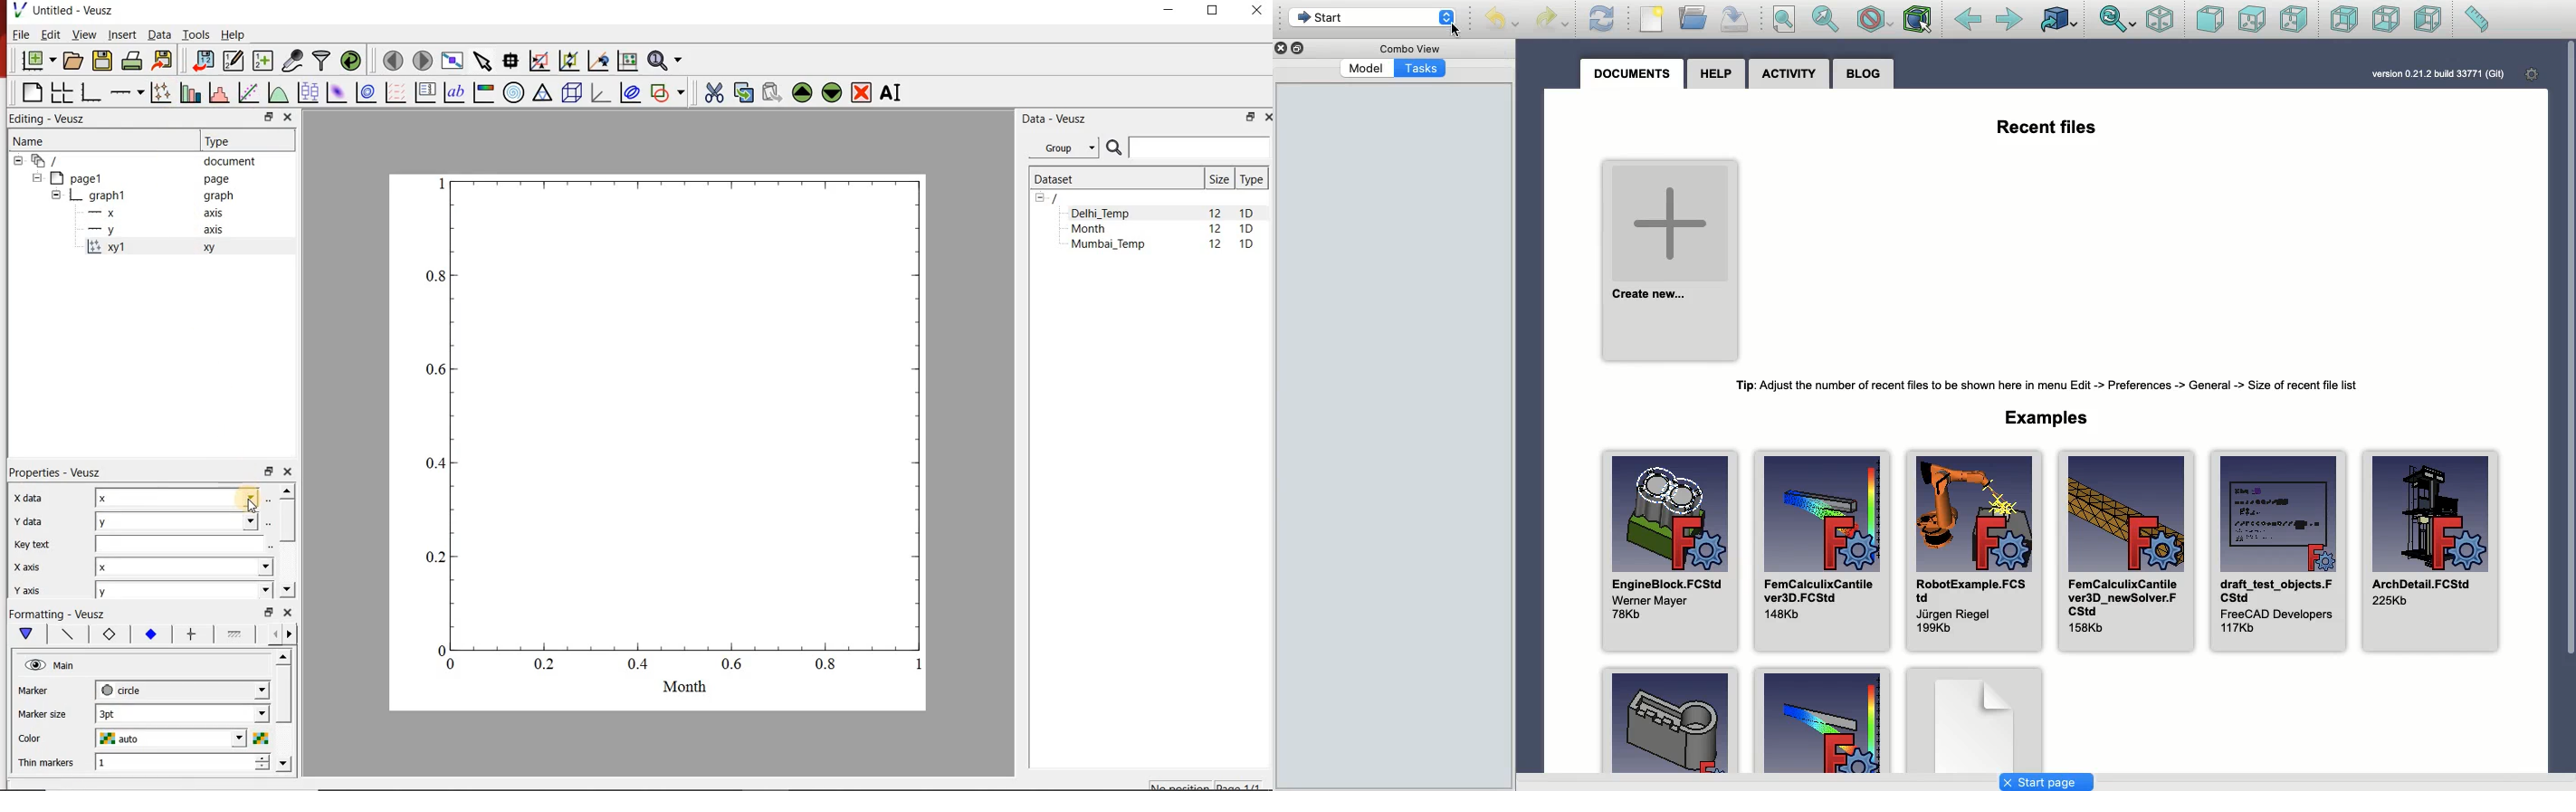 The height and width of the screenshot is (812, 2576). I want to click on New, so click(1655, 21).